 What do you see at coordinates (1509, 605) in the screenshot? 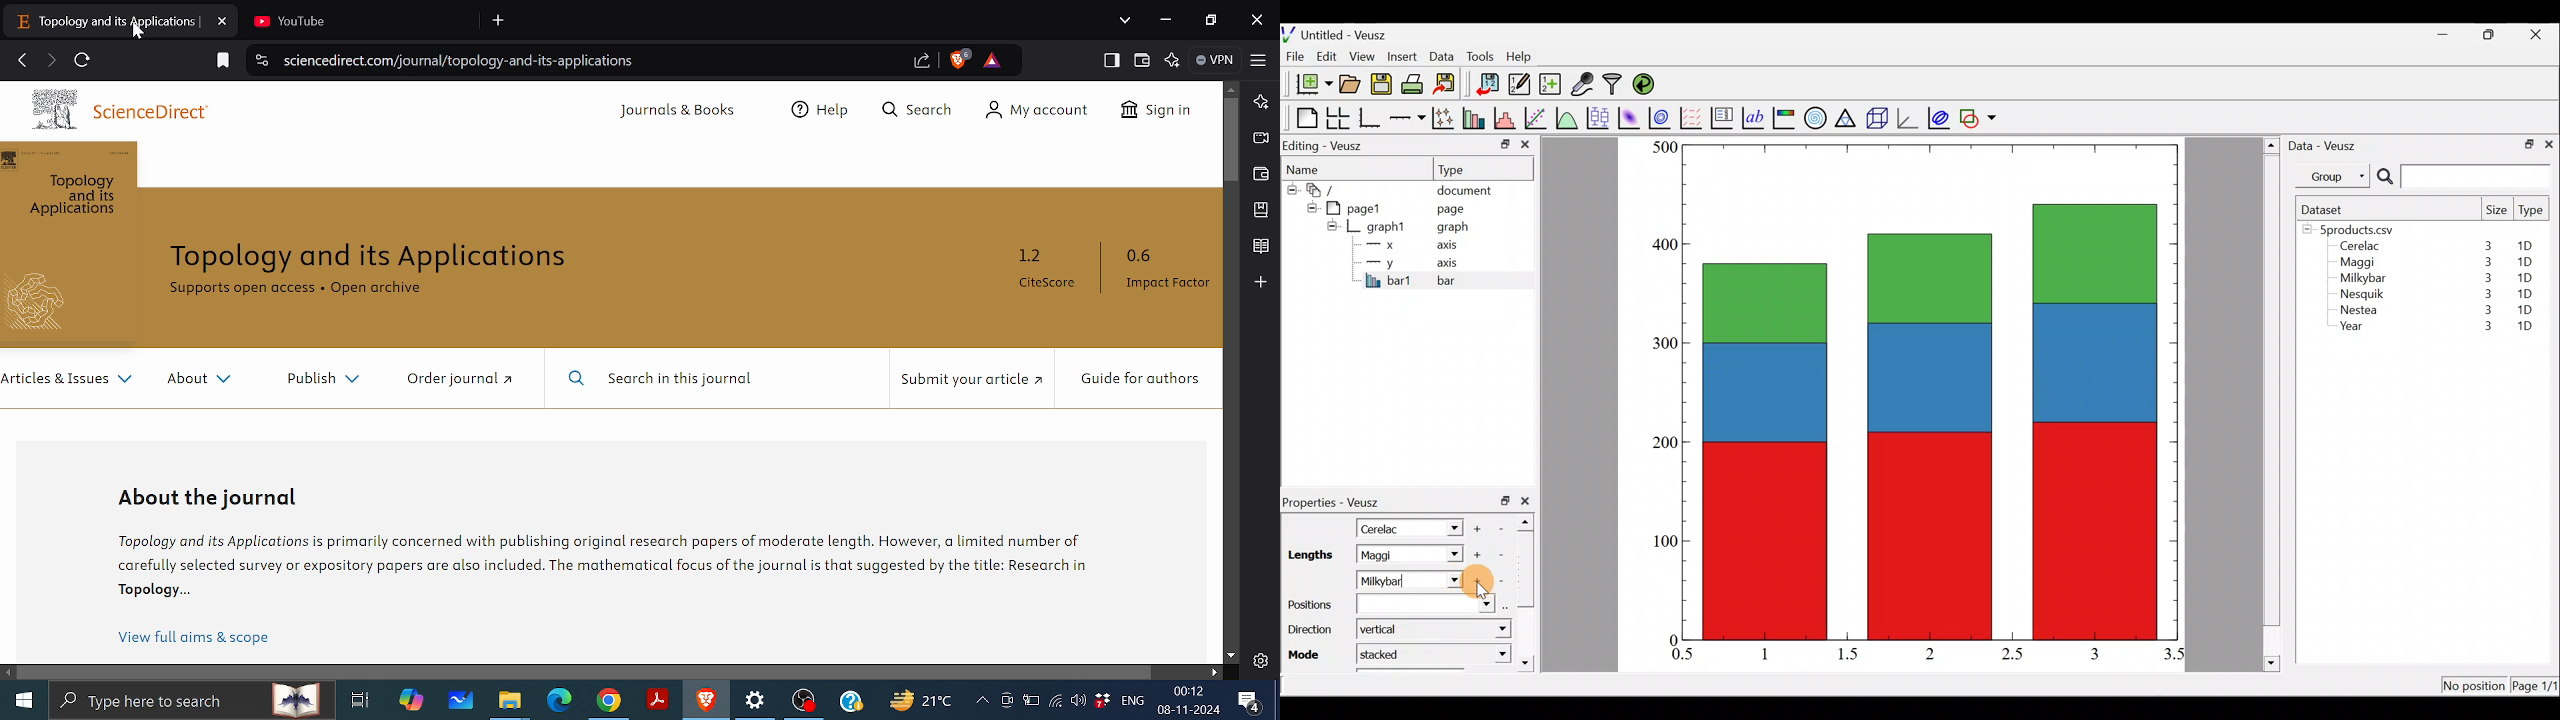
I see `select using dataset browser` at bounding box center [1509, 605].